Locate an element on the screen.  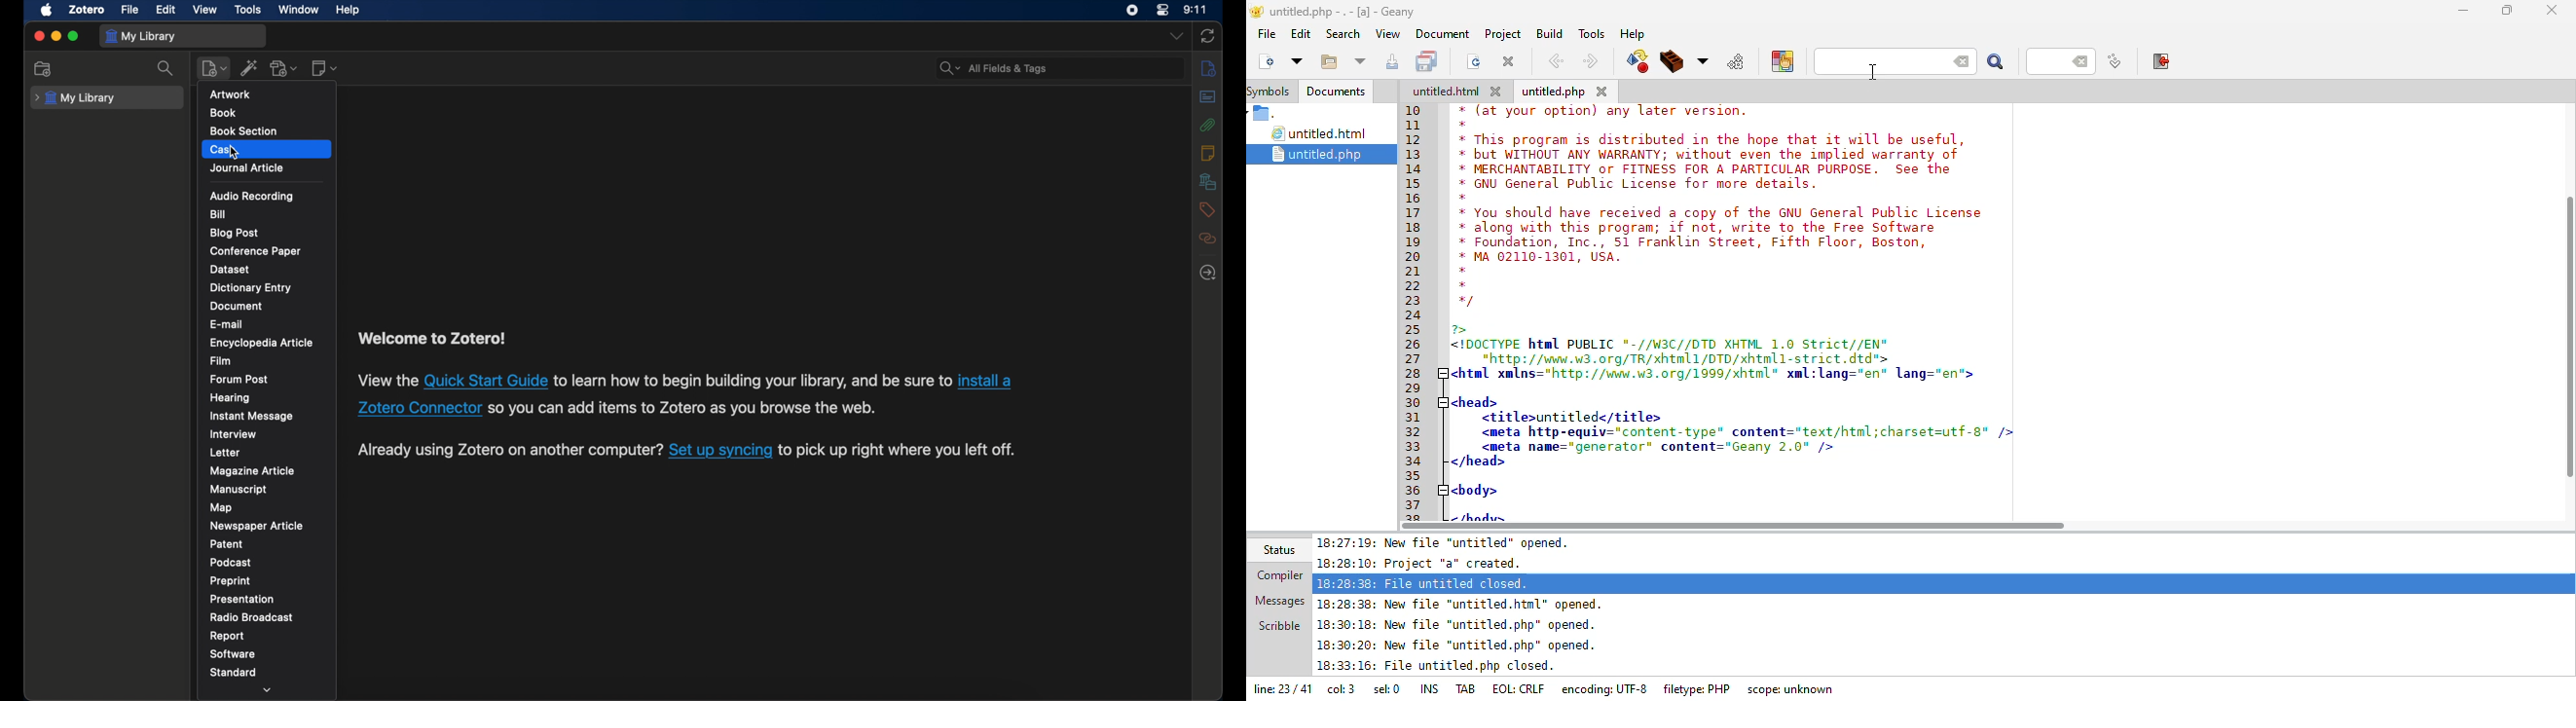
libraries is located at coordinates (1208, 181).